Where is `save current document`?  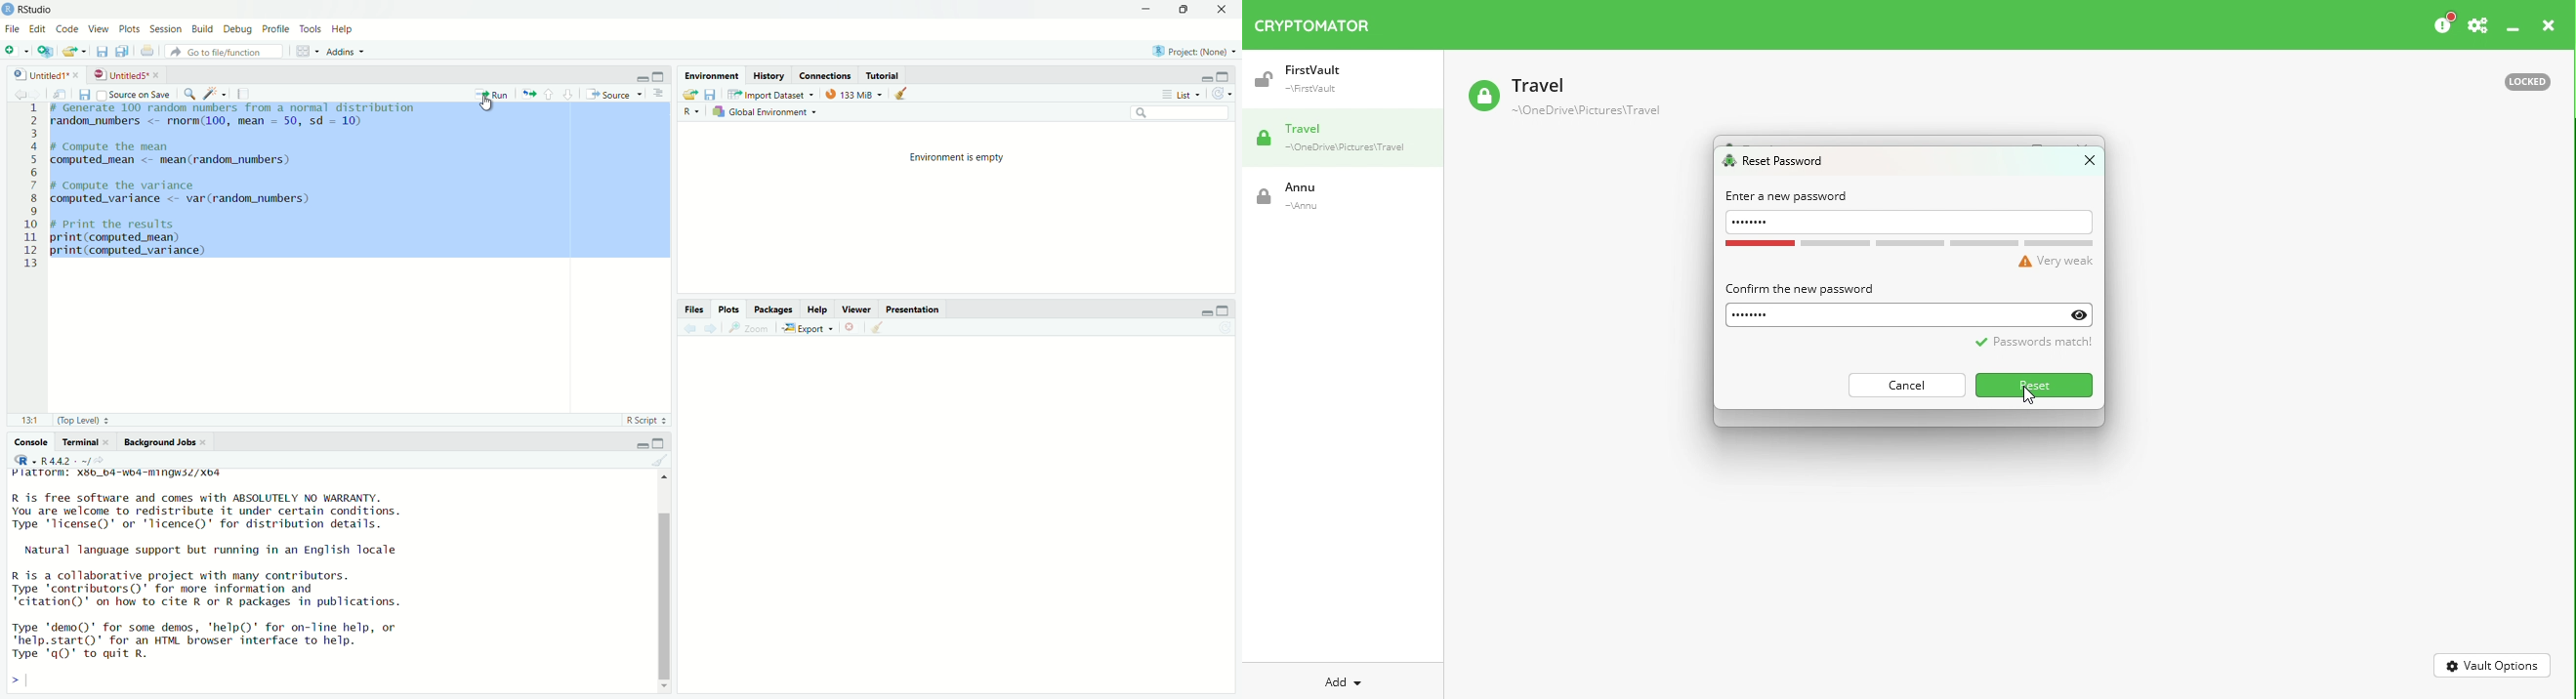 save current document is located at coordinates (100, 51).